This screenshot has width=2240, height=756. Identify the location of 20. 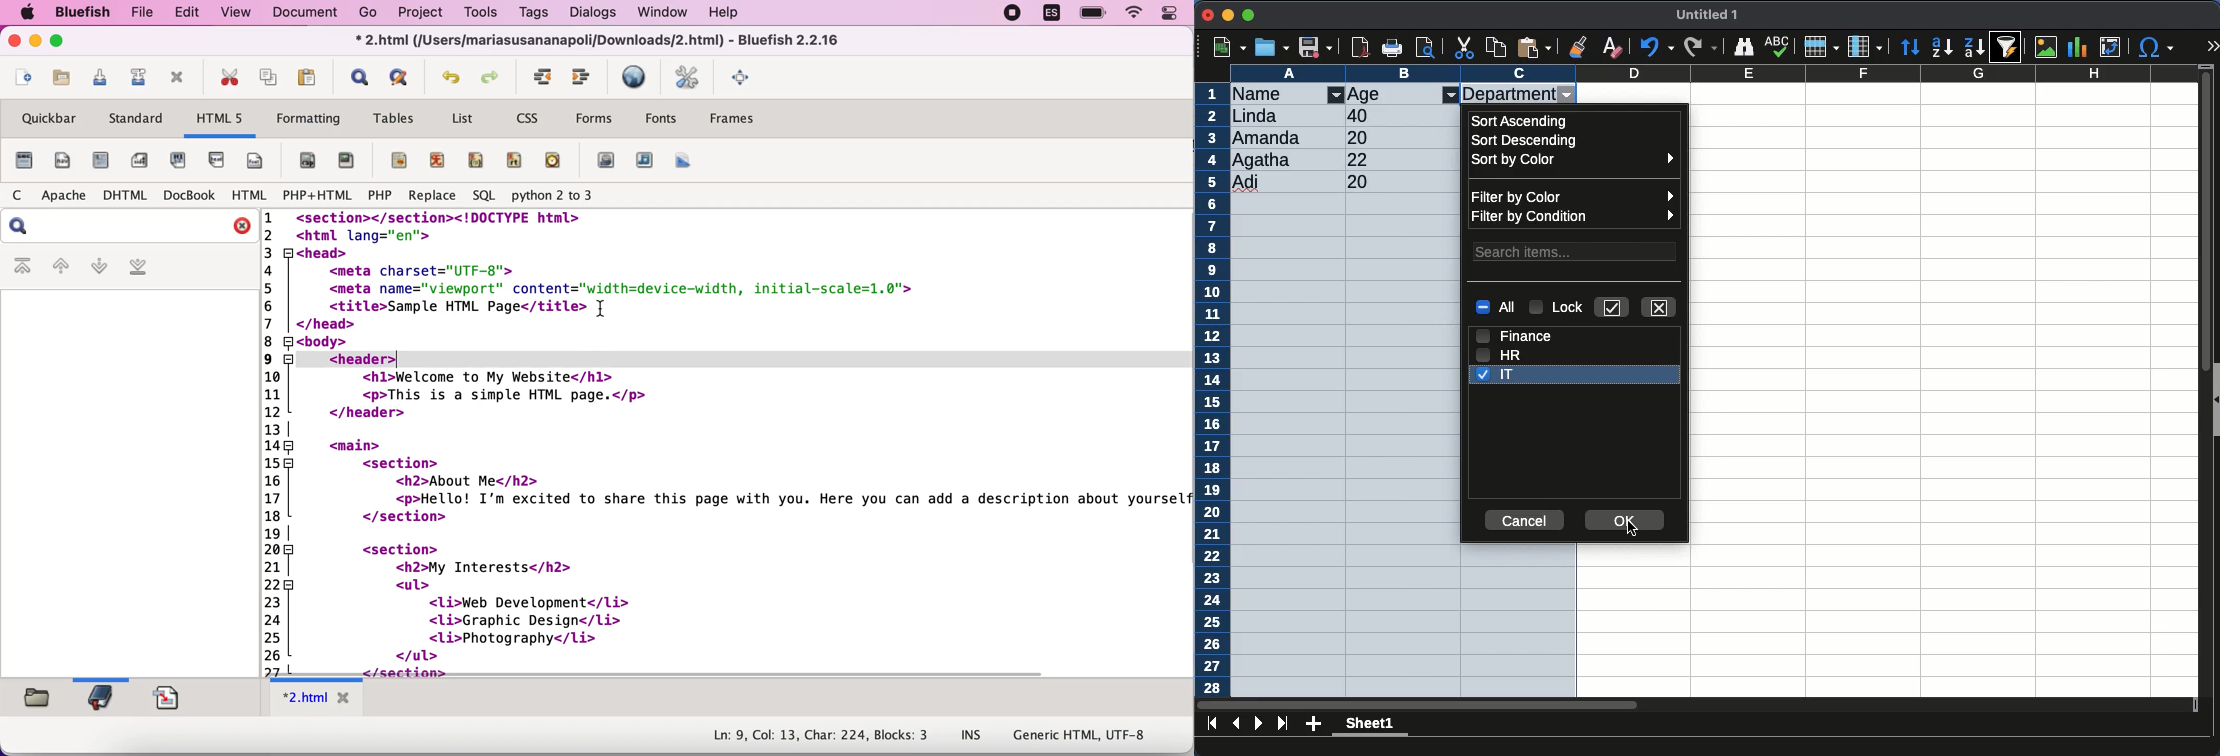
(1361, 137).